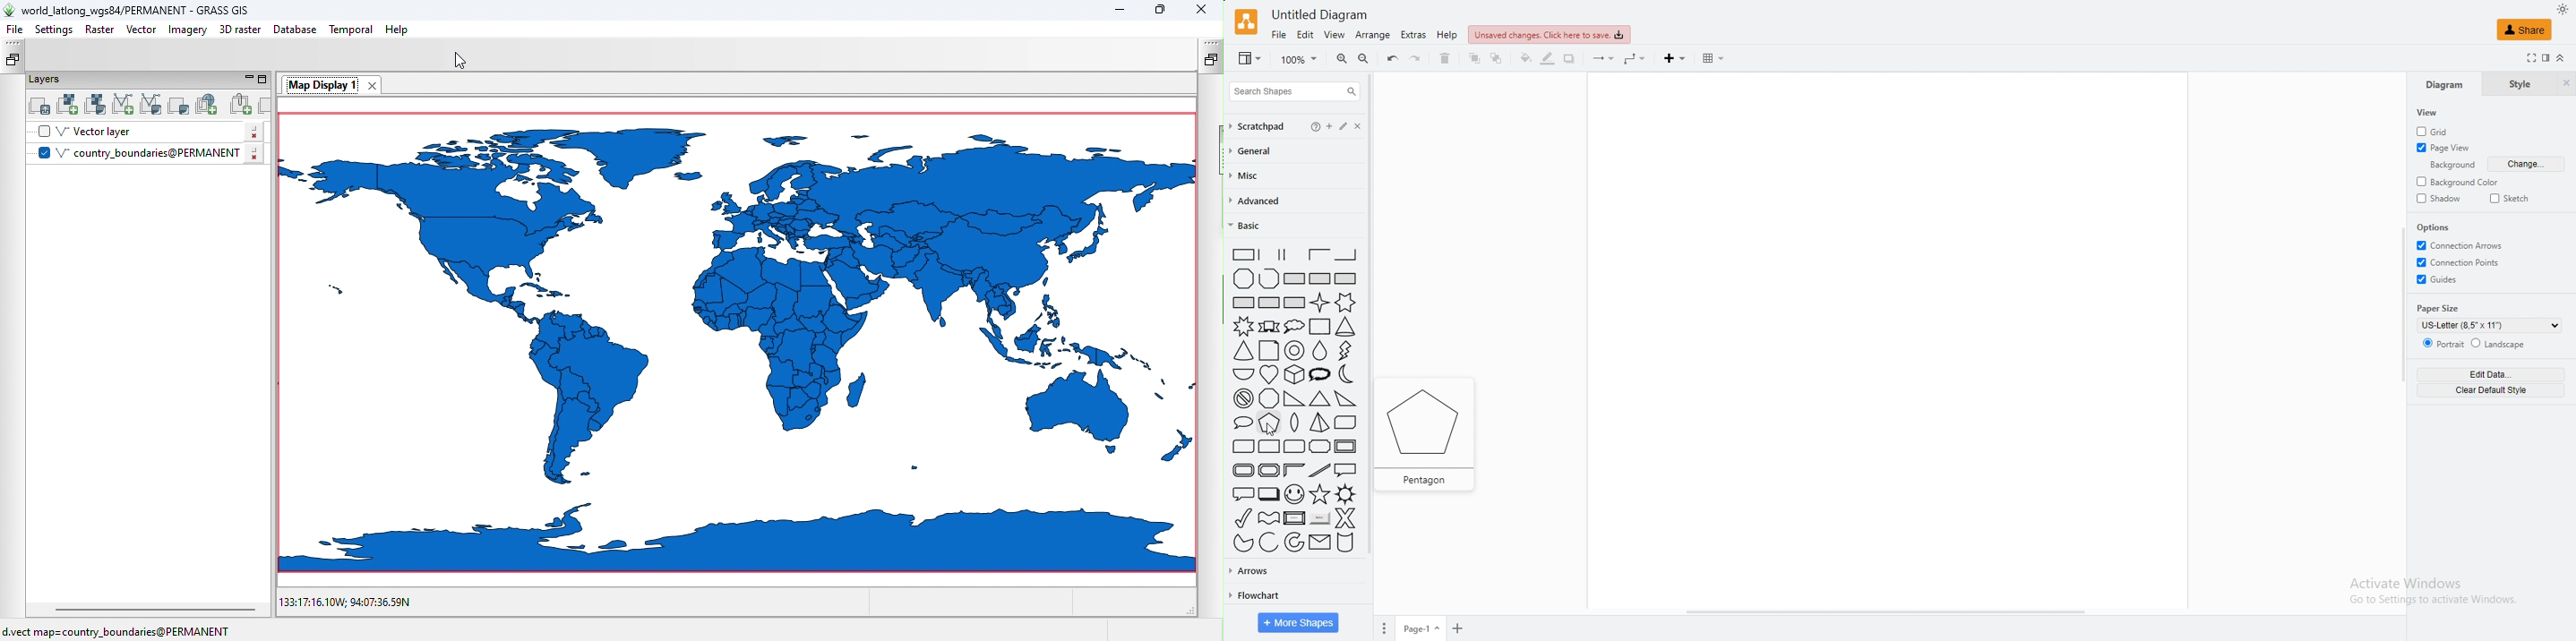  Describe the element at coordinates (1240, 492) in the screenshot. I see `rounded rectangular callout` at that location.